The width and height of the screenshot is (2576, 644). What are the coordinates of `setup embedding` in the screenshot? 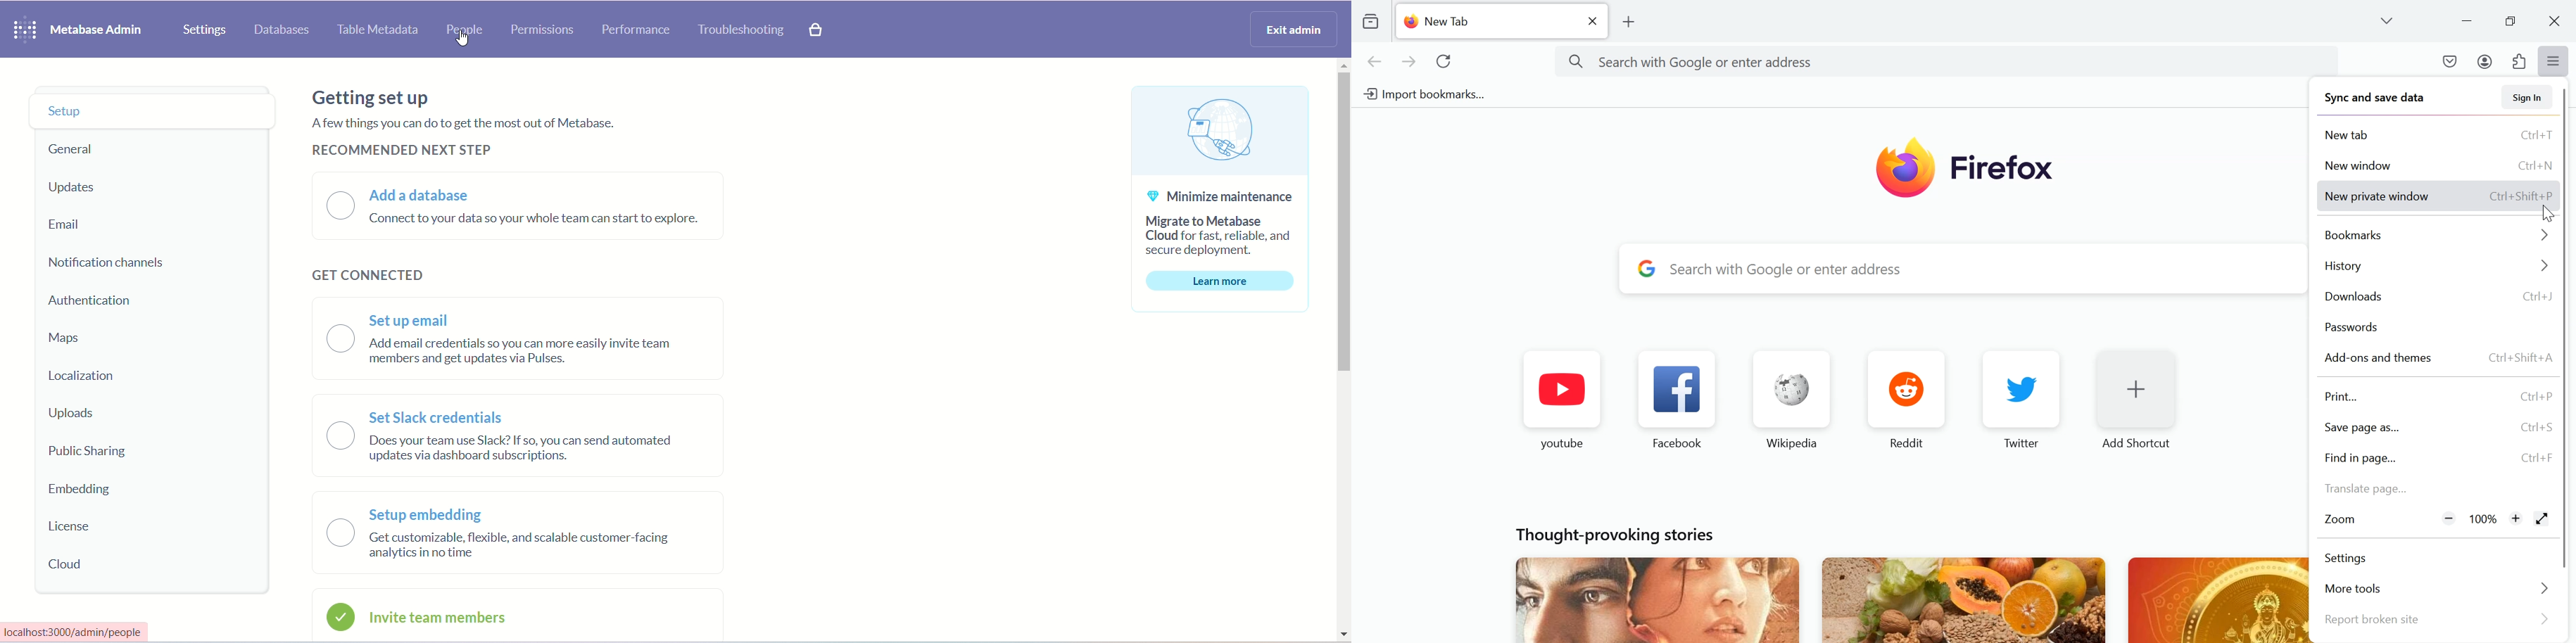 It's located at (533, 537).